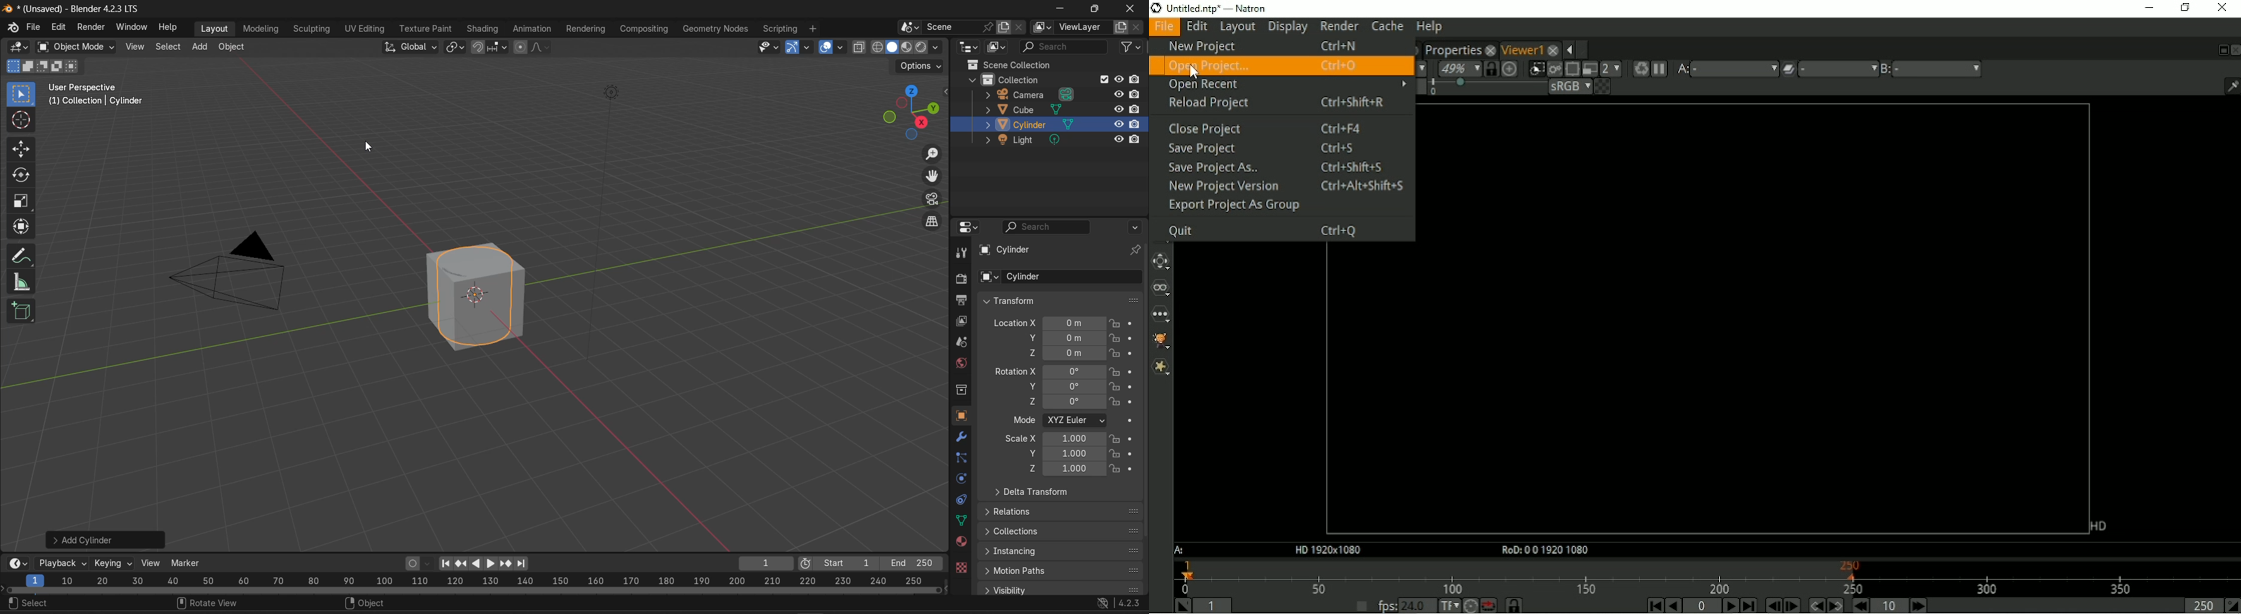  I want to click on switch the current view, so click(930, 221).